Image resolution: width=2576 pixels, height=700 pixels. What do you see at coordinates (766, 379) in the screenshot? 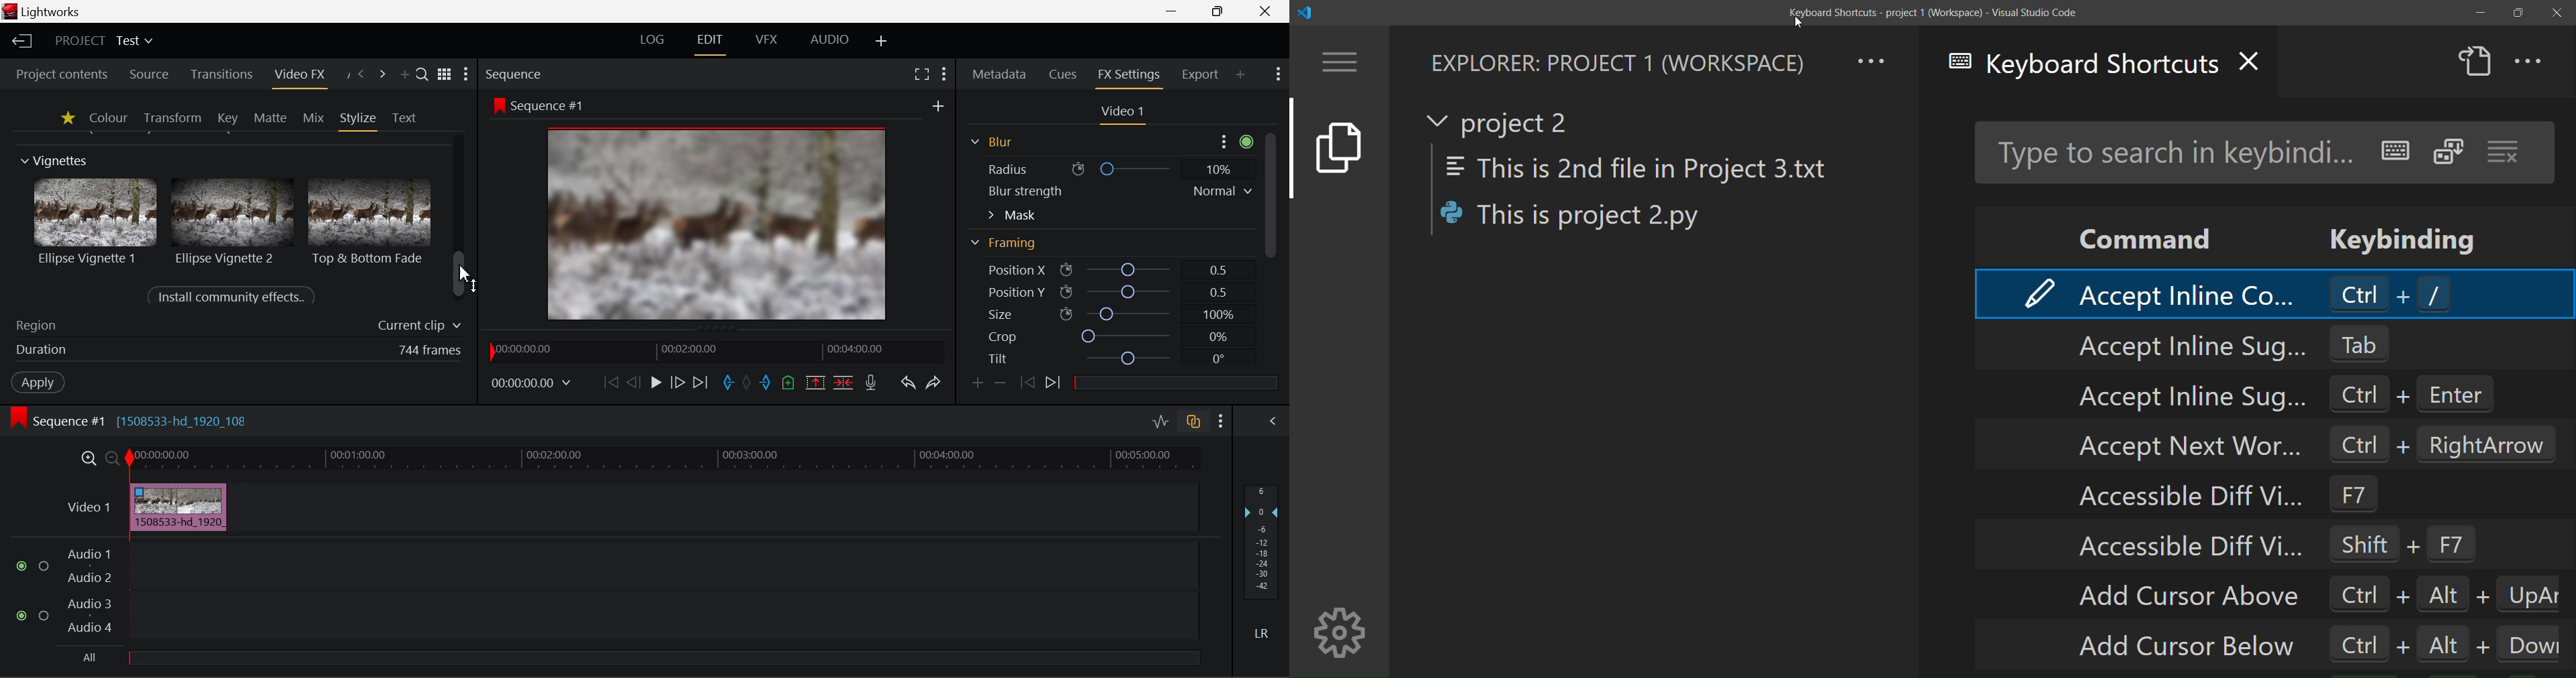
I see `Mark Out` at bounding box center [766, 379].